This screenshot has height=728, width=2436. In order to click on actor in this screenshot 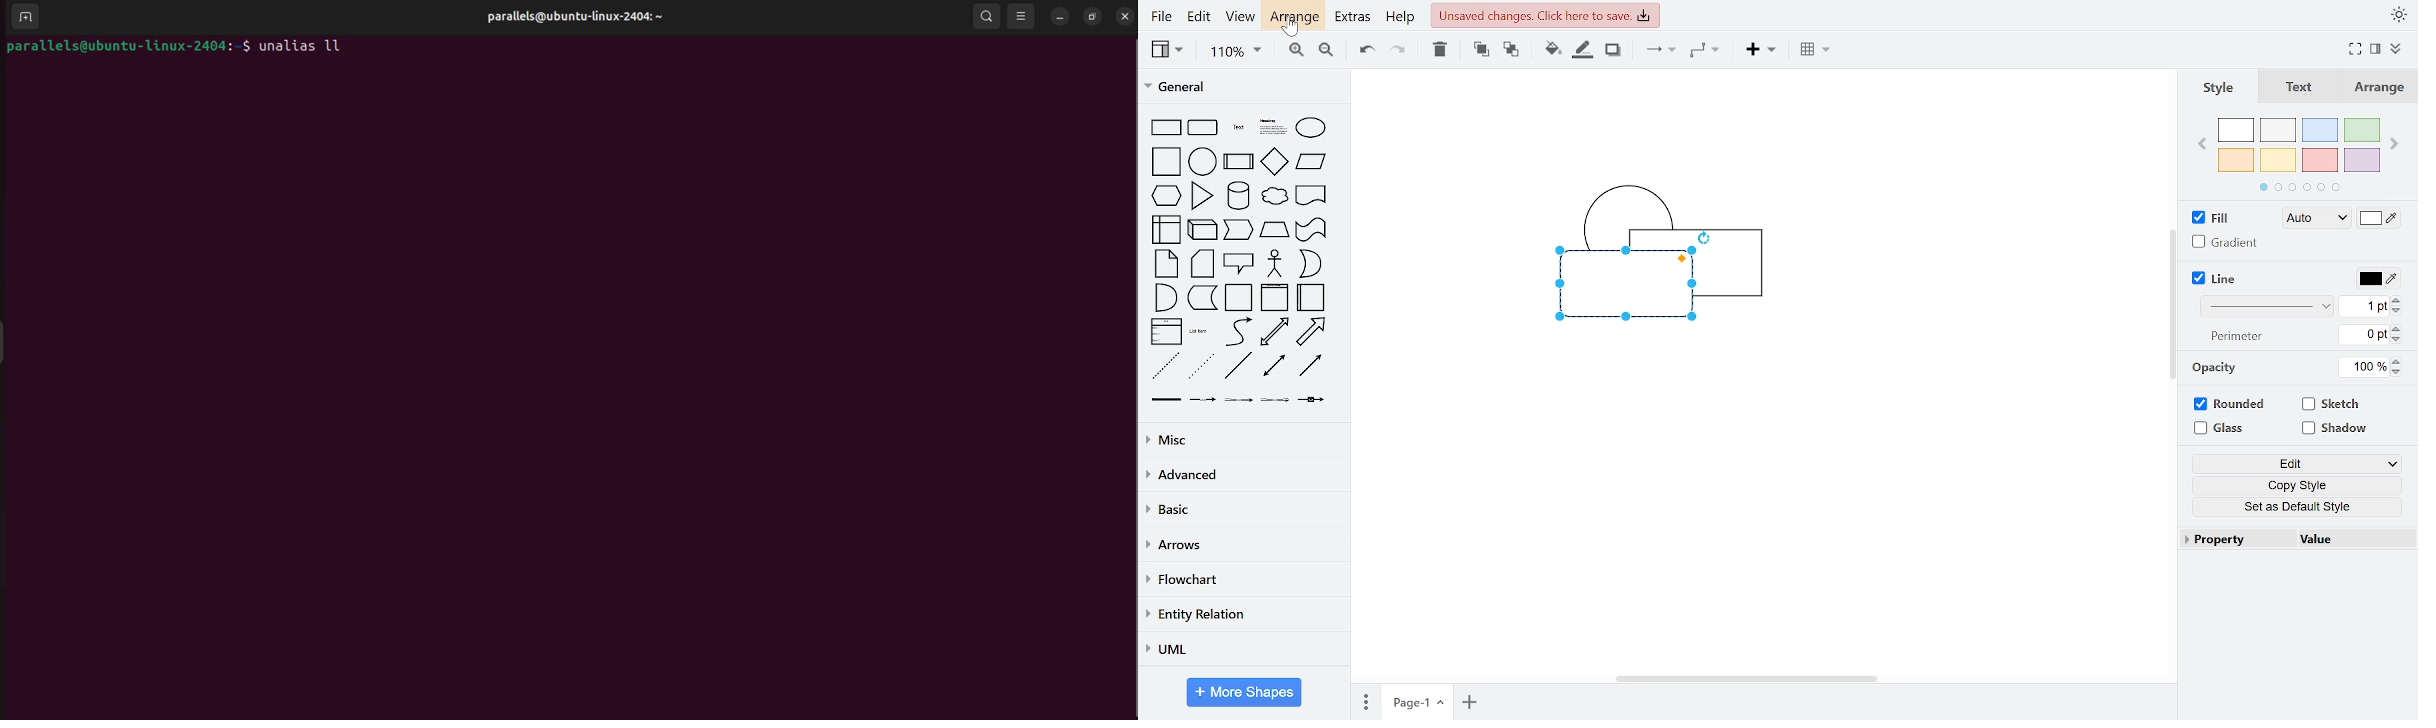, I will do `click(1274, 263)`.